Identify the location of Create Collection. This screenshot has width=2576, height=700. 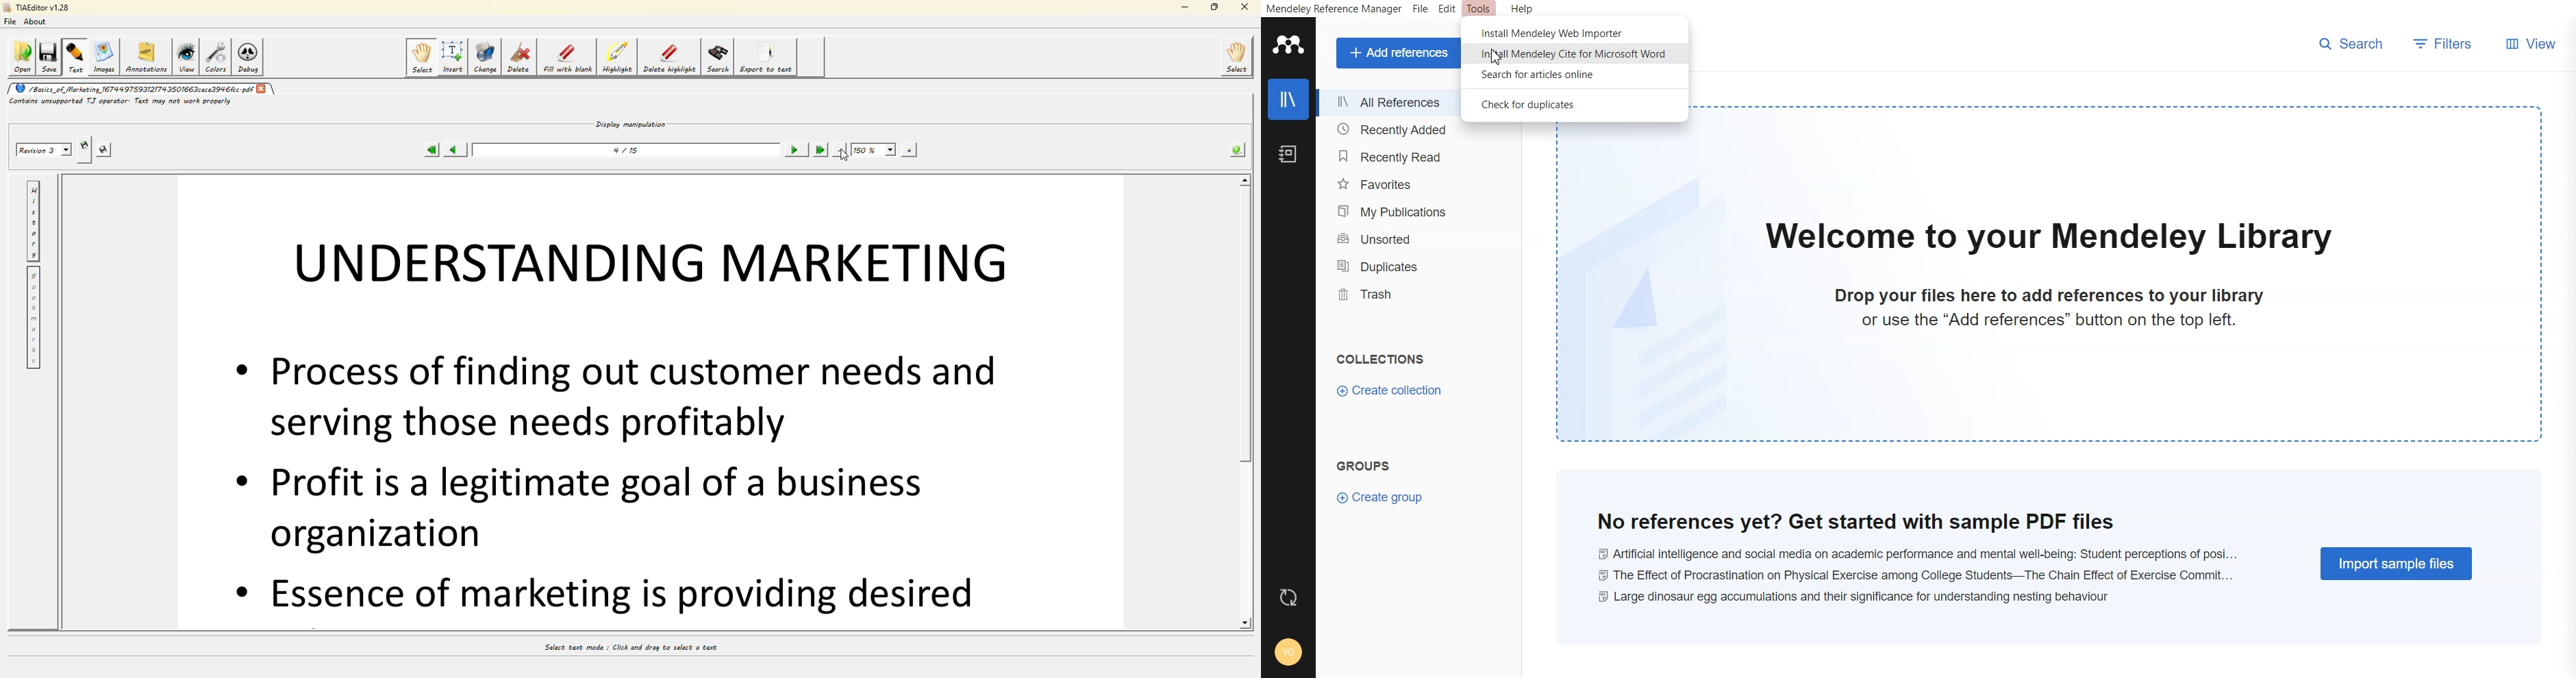
(1391, 392).